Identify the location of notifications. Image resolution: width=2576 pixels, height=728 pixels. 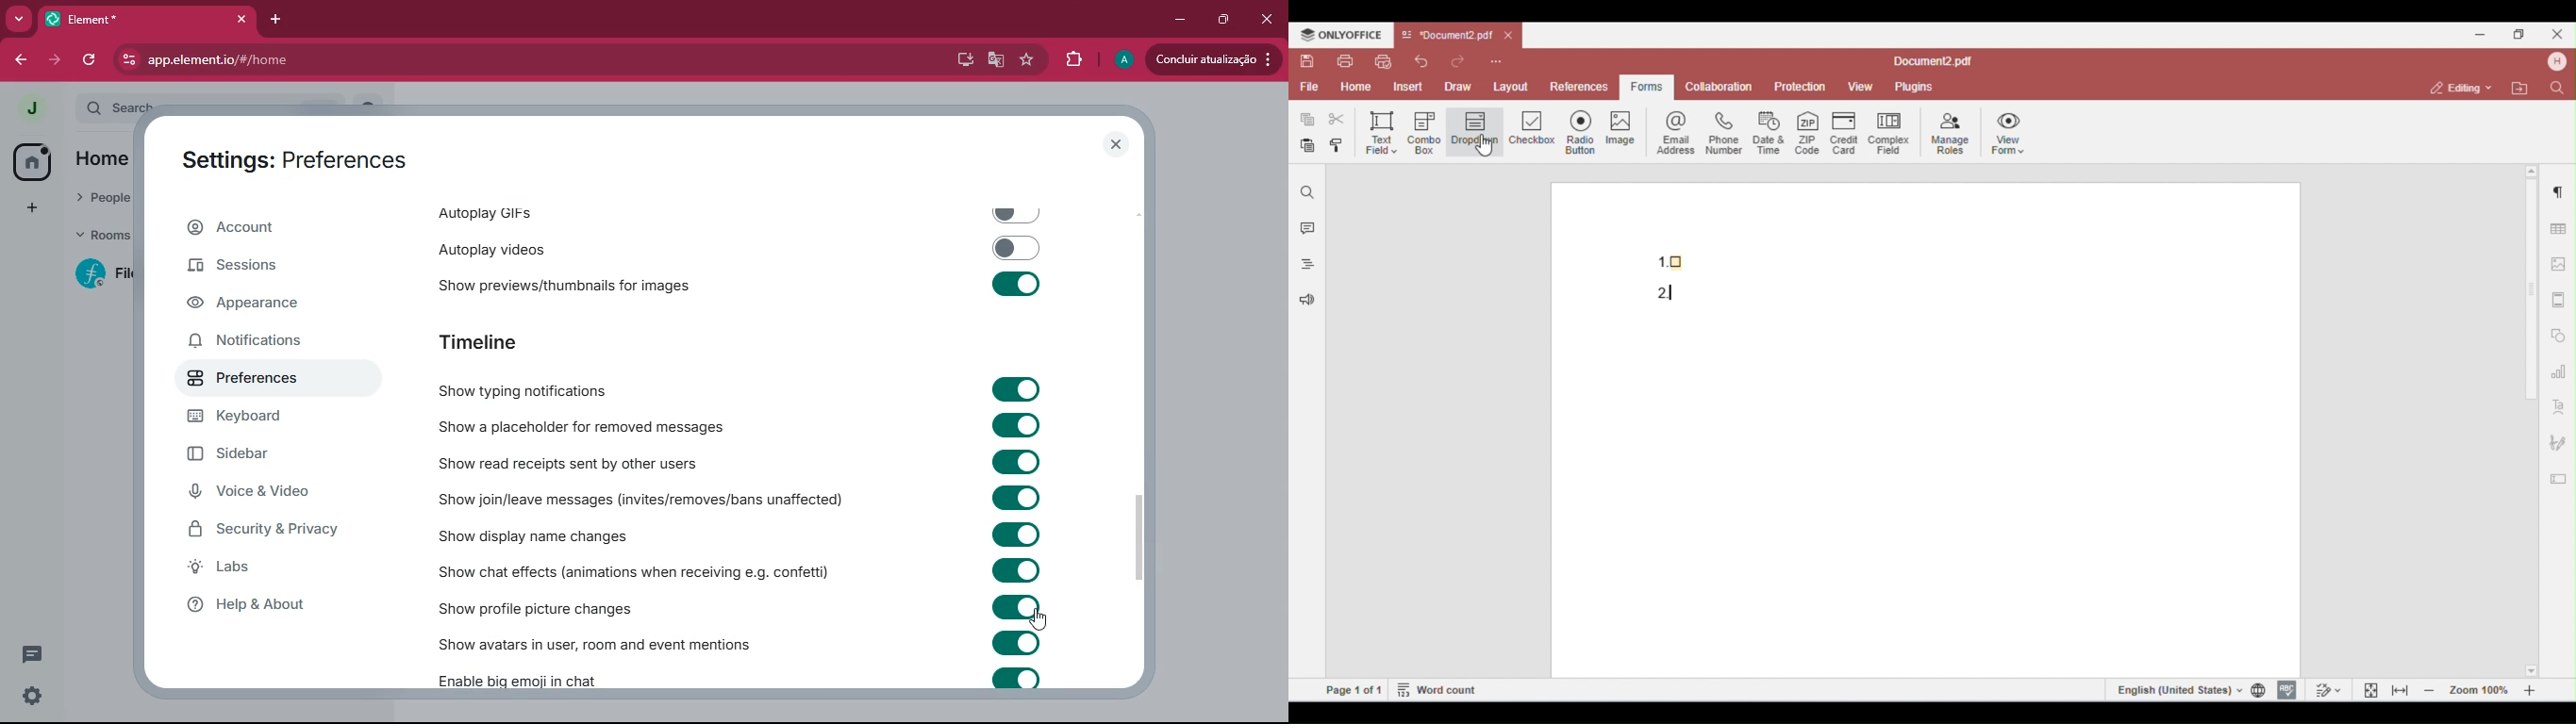
(265, 345).